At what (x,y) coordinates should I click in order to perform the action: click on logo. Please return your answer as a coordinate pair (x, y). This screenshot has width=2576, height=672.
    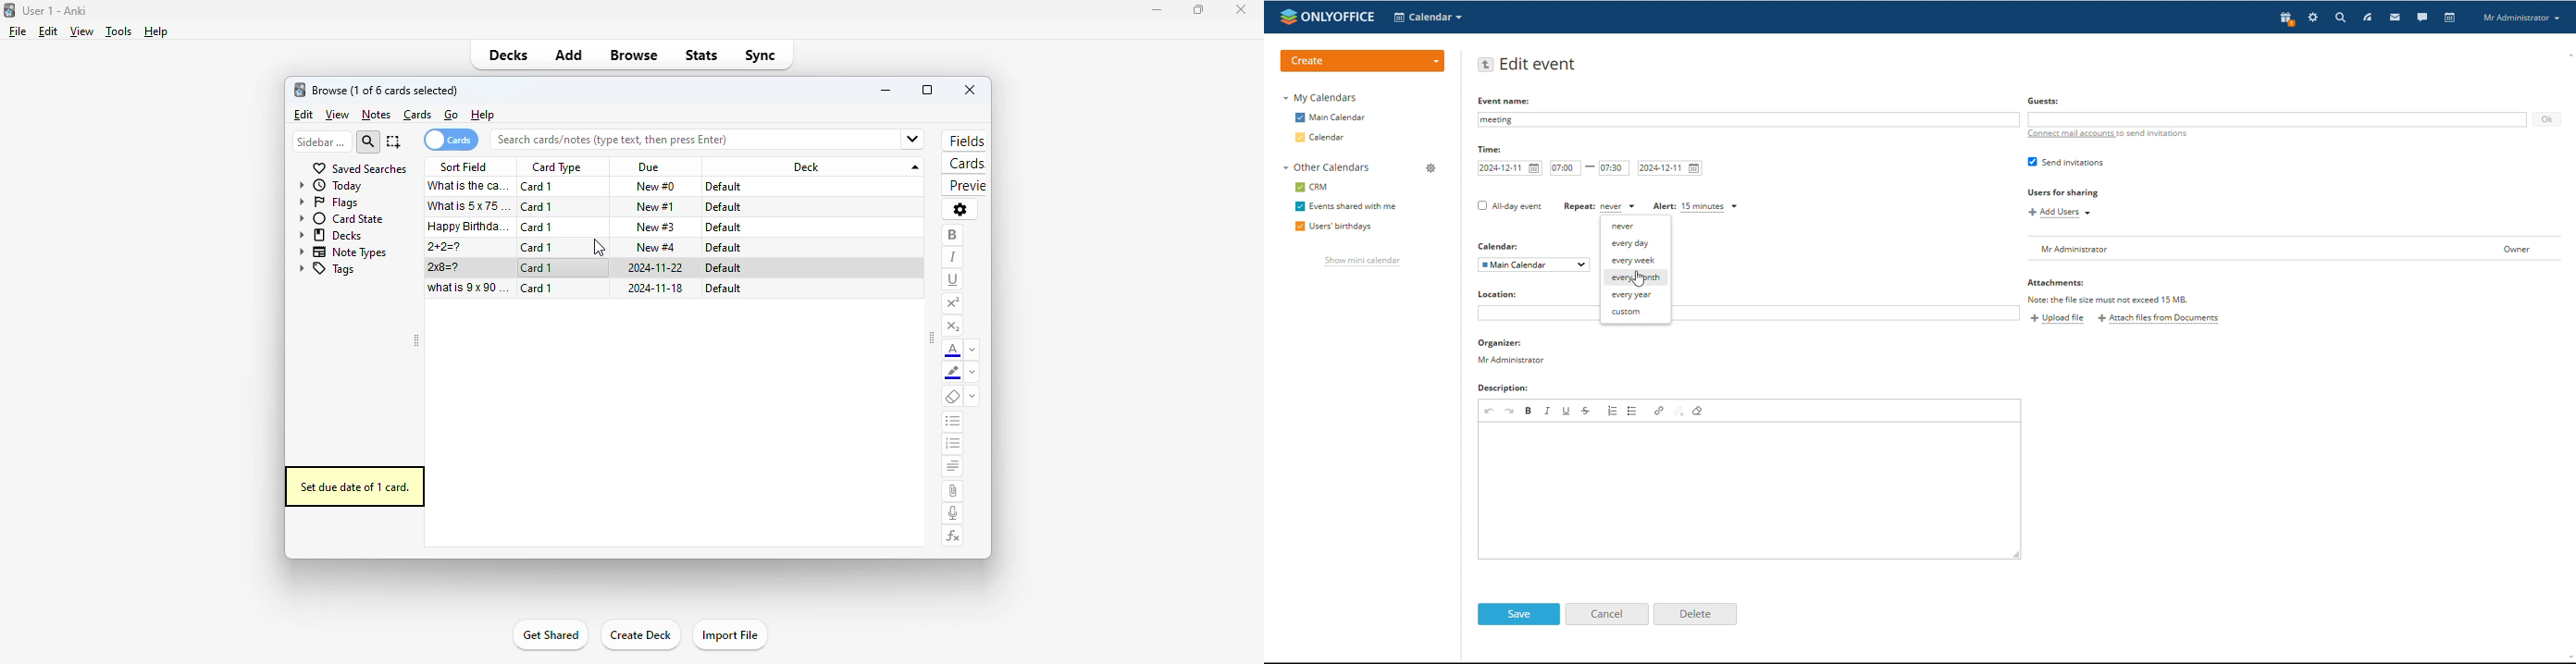
    Looking at the image, I should click on (9, 9).